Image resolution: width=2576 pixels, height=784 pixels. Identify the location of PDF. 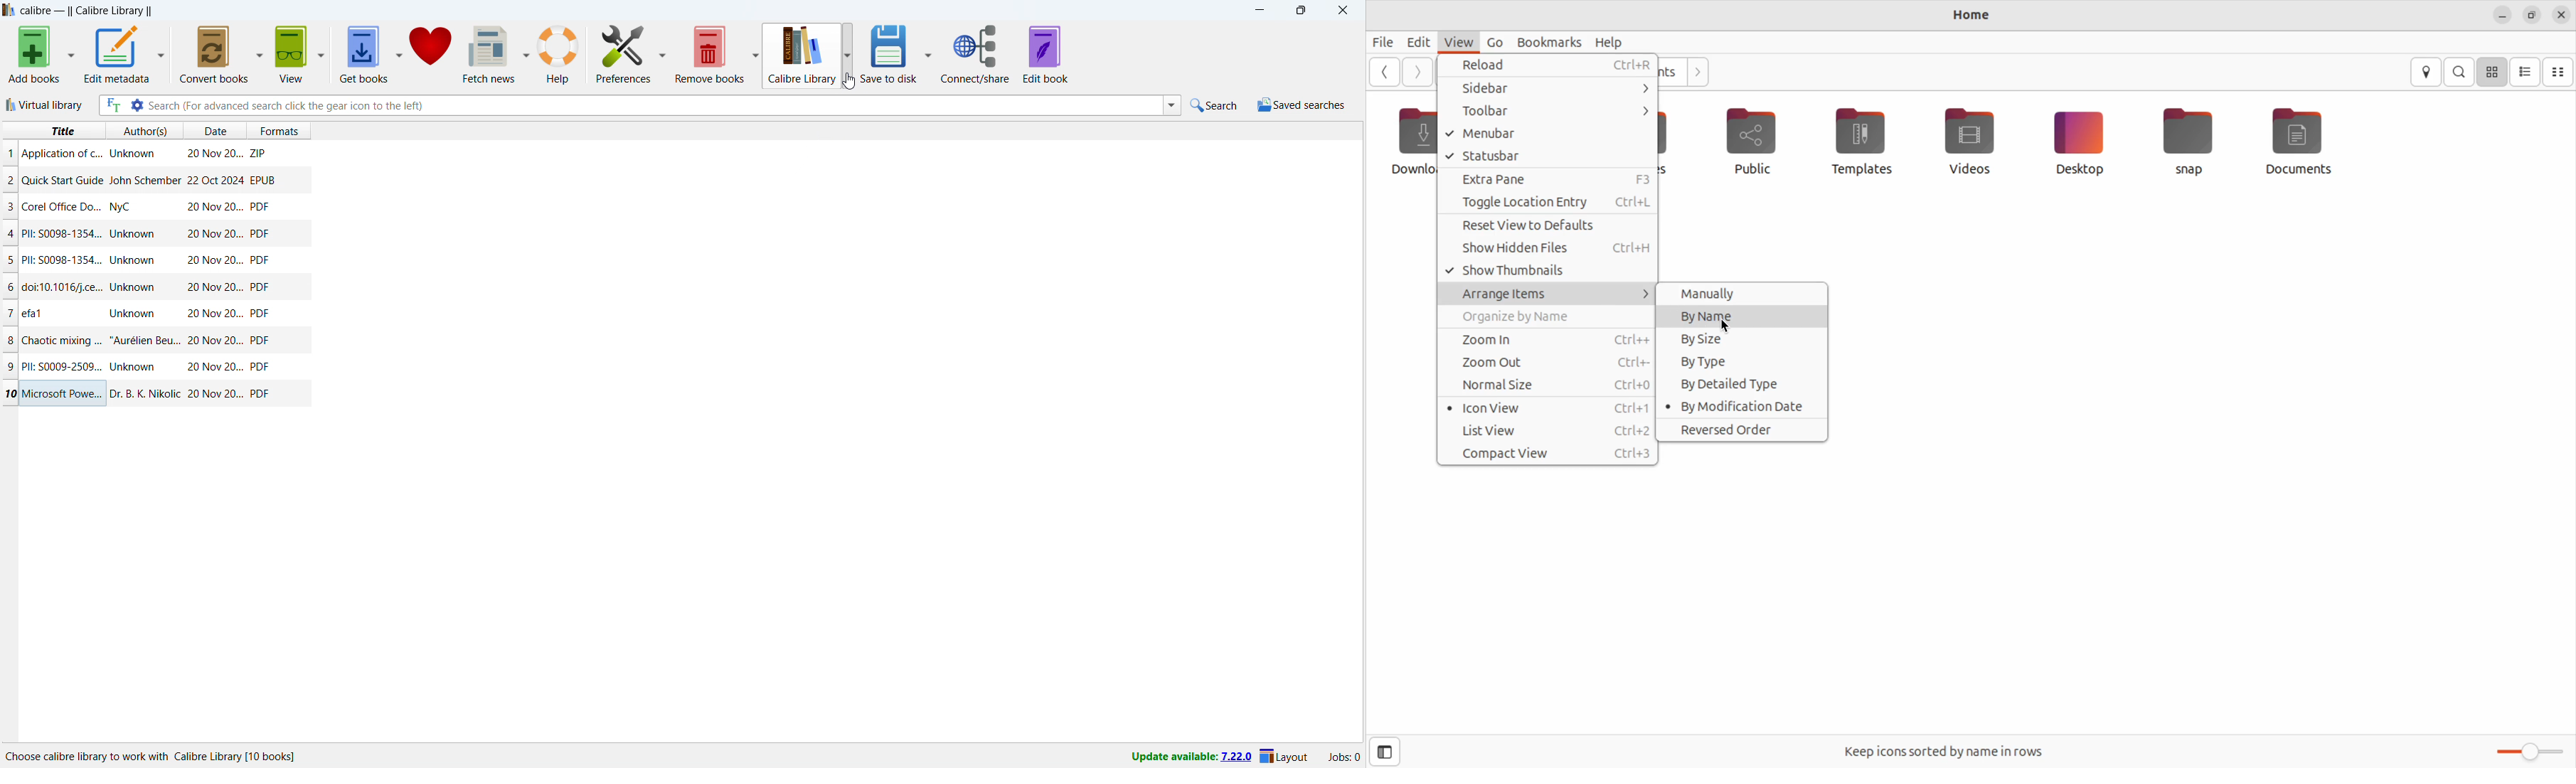
(260, 367).